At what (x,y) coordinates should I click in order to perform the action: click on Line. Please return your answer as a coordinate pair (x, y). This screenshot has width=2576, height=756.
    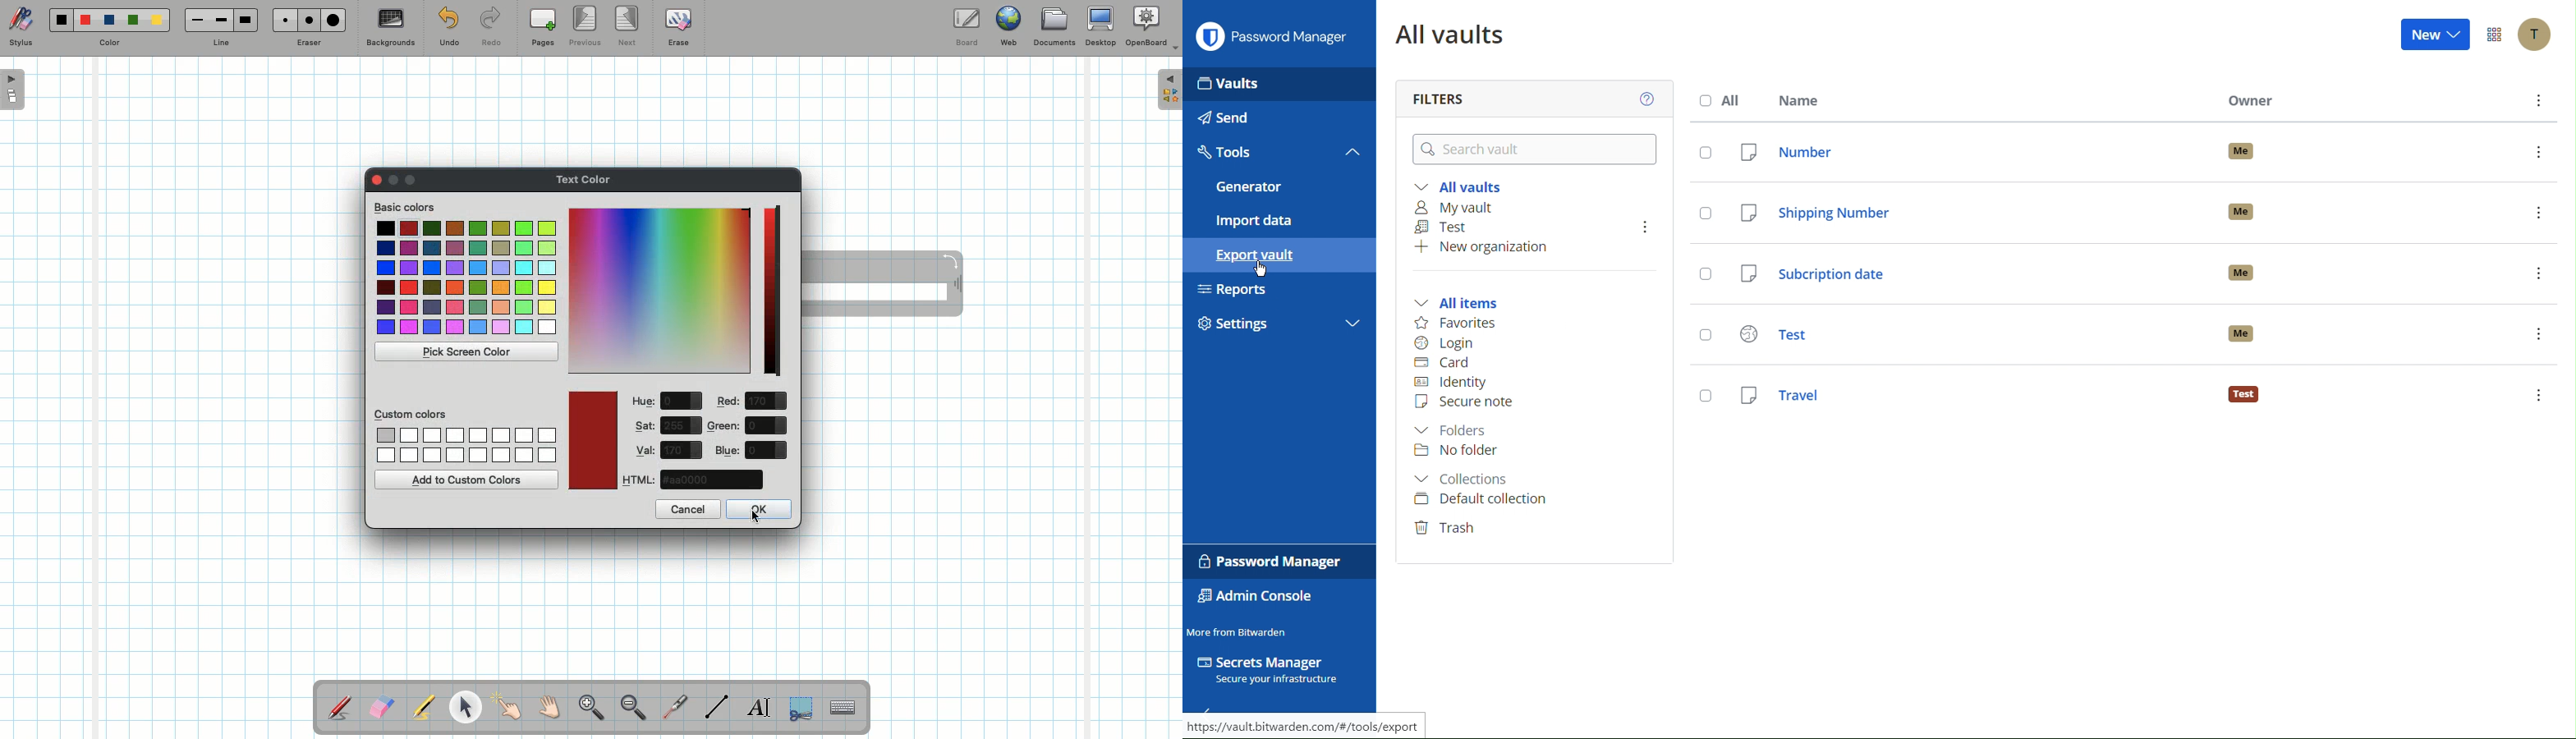
    Looking at the image, I should click on (221, 44).